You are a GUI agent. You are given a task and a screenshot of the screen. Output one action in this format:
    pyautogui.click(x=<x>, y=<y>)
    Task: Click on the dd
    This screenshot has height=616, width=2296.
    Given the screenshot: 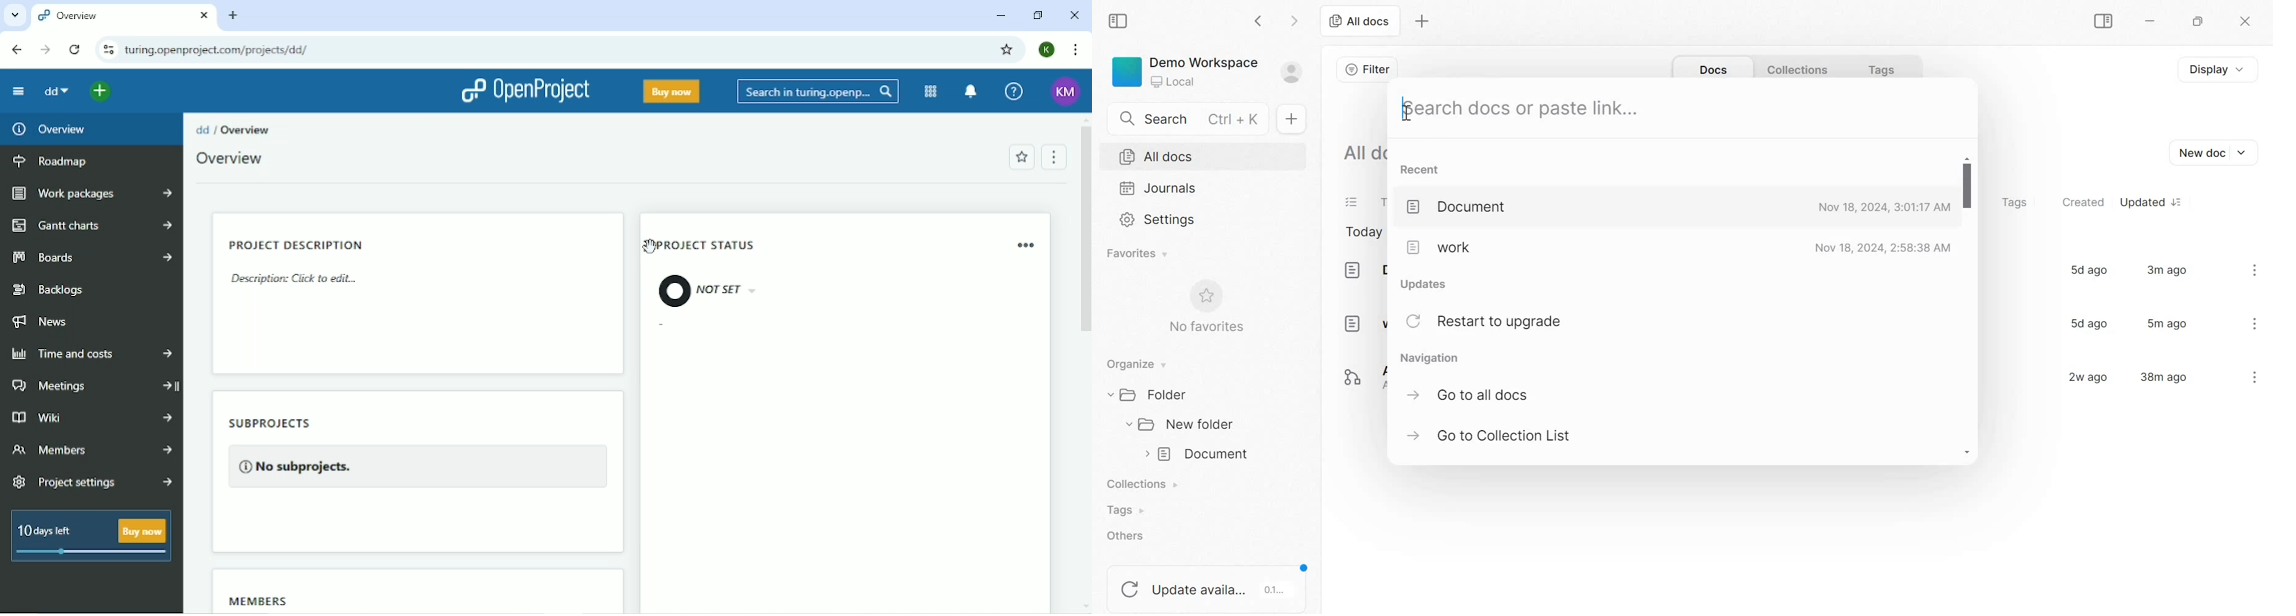 What is the action you would take?
    pyautogui.click(x=56, y=92)
    